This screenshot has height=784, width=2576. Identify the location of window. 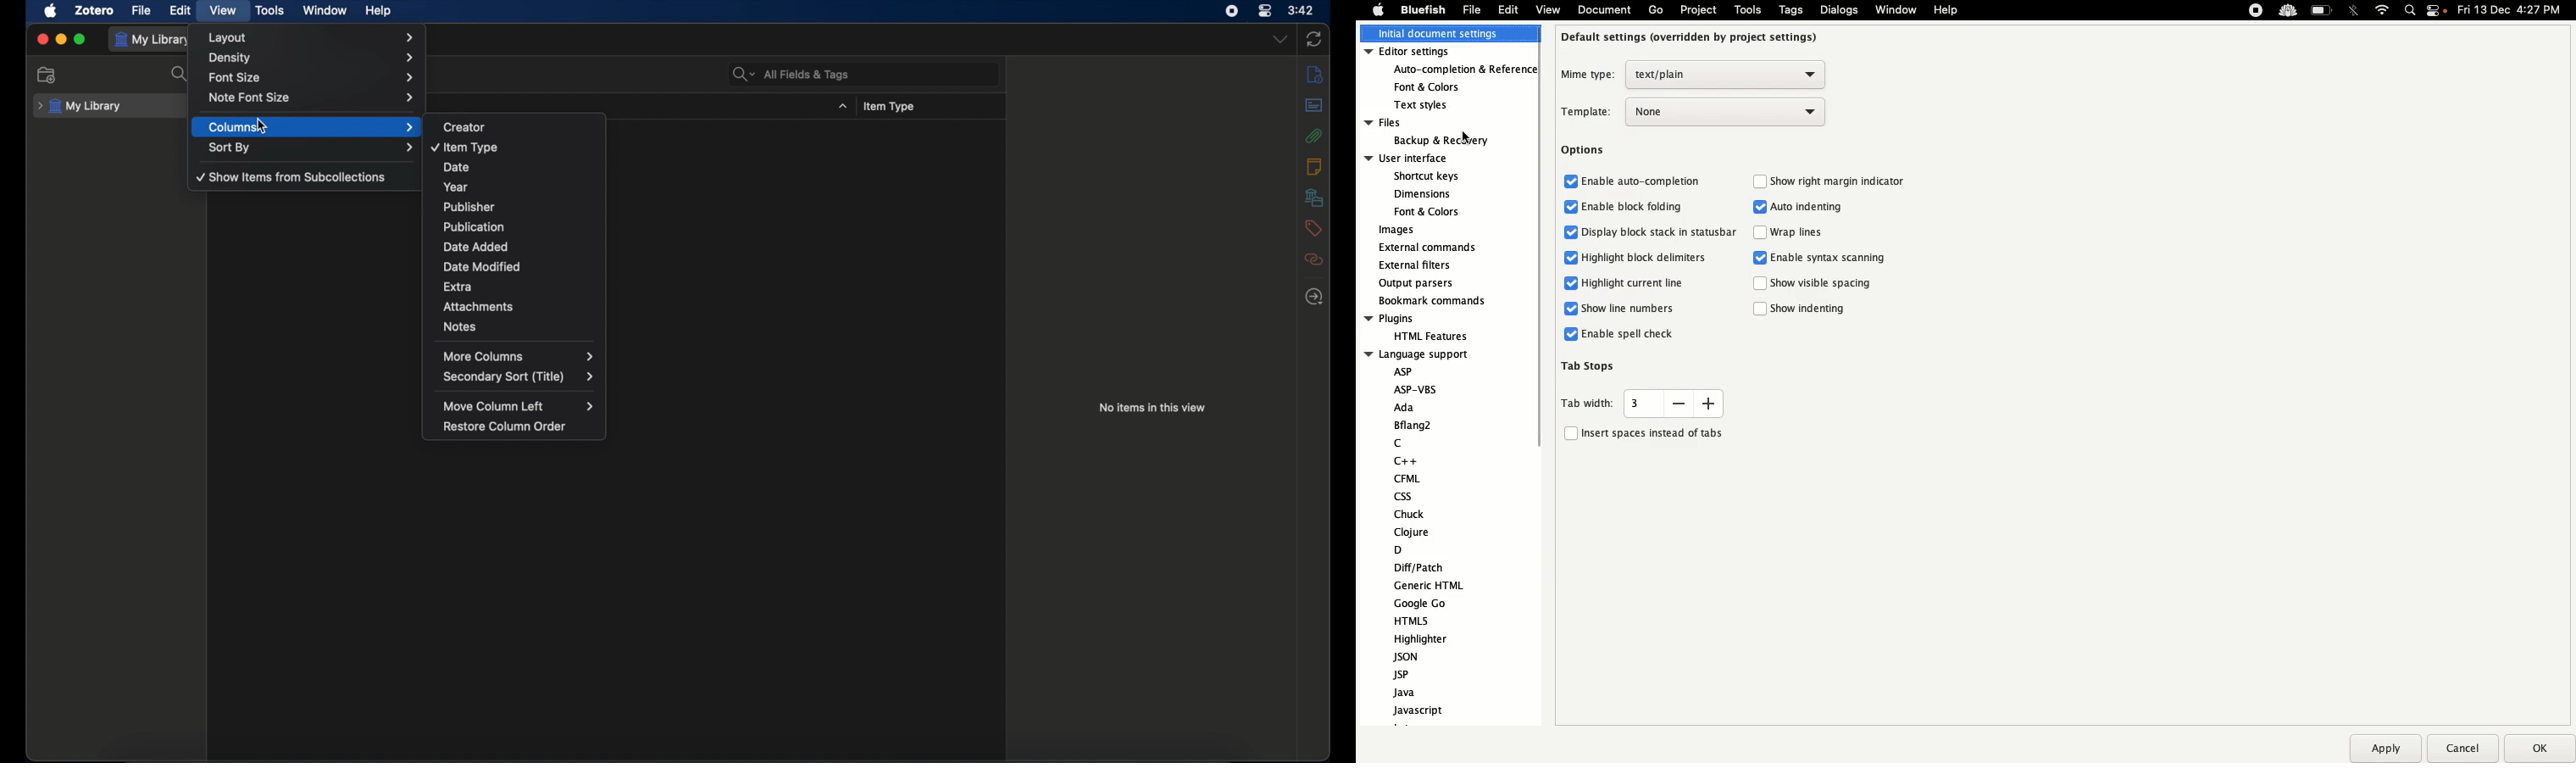
(326, 11).